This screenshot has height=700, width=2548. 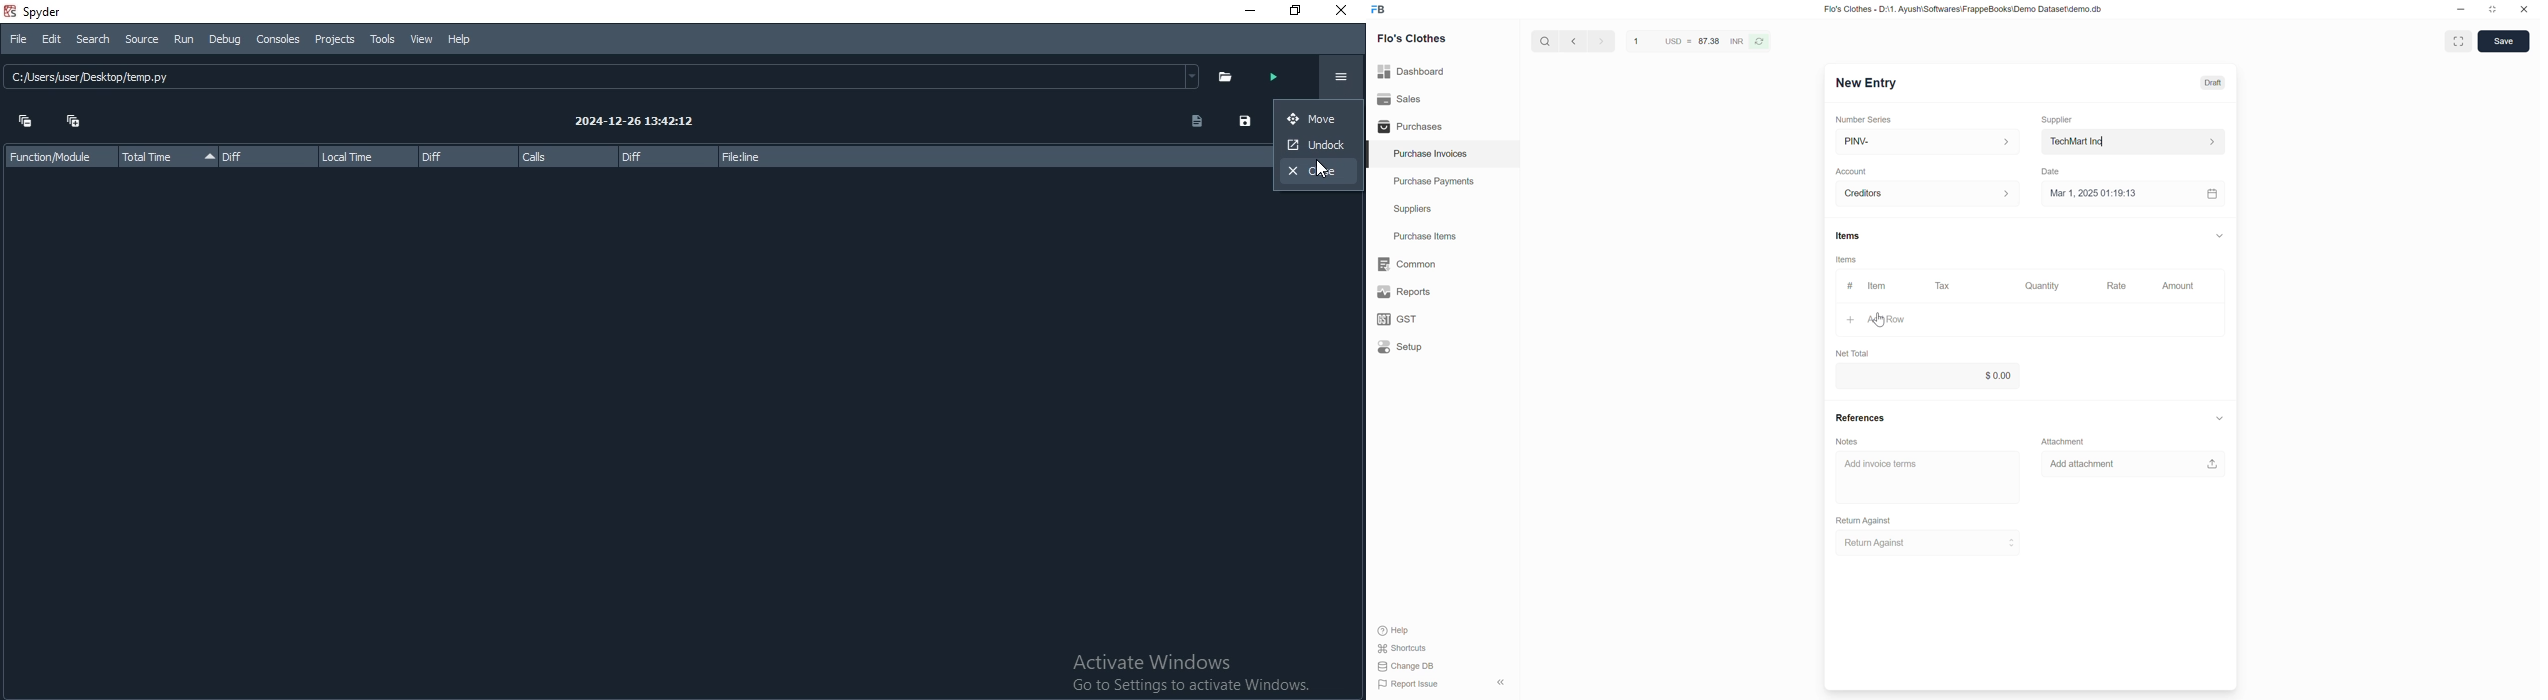 What do you see at coordinates (1944, 285) in the screenshot?
I see `Tax` at bounding box center [1944, 285].